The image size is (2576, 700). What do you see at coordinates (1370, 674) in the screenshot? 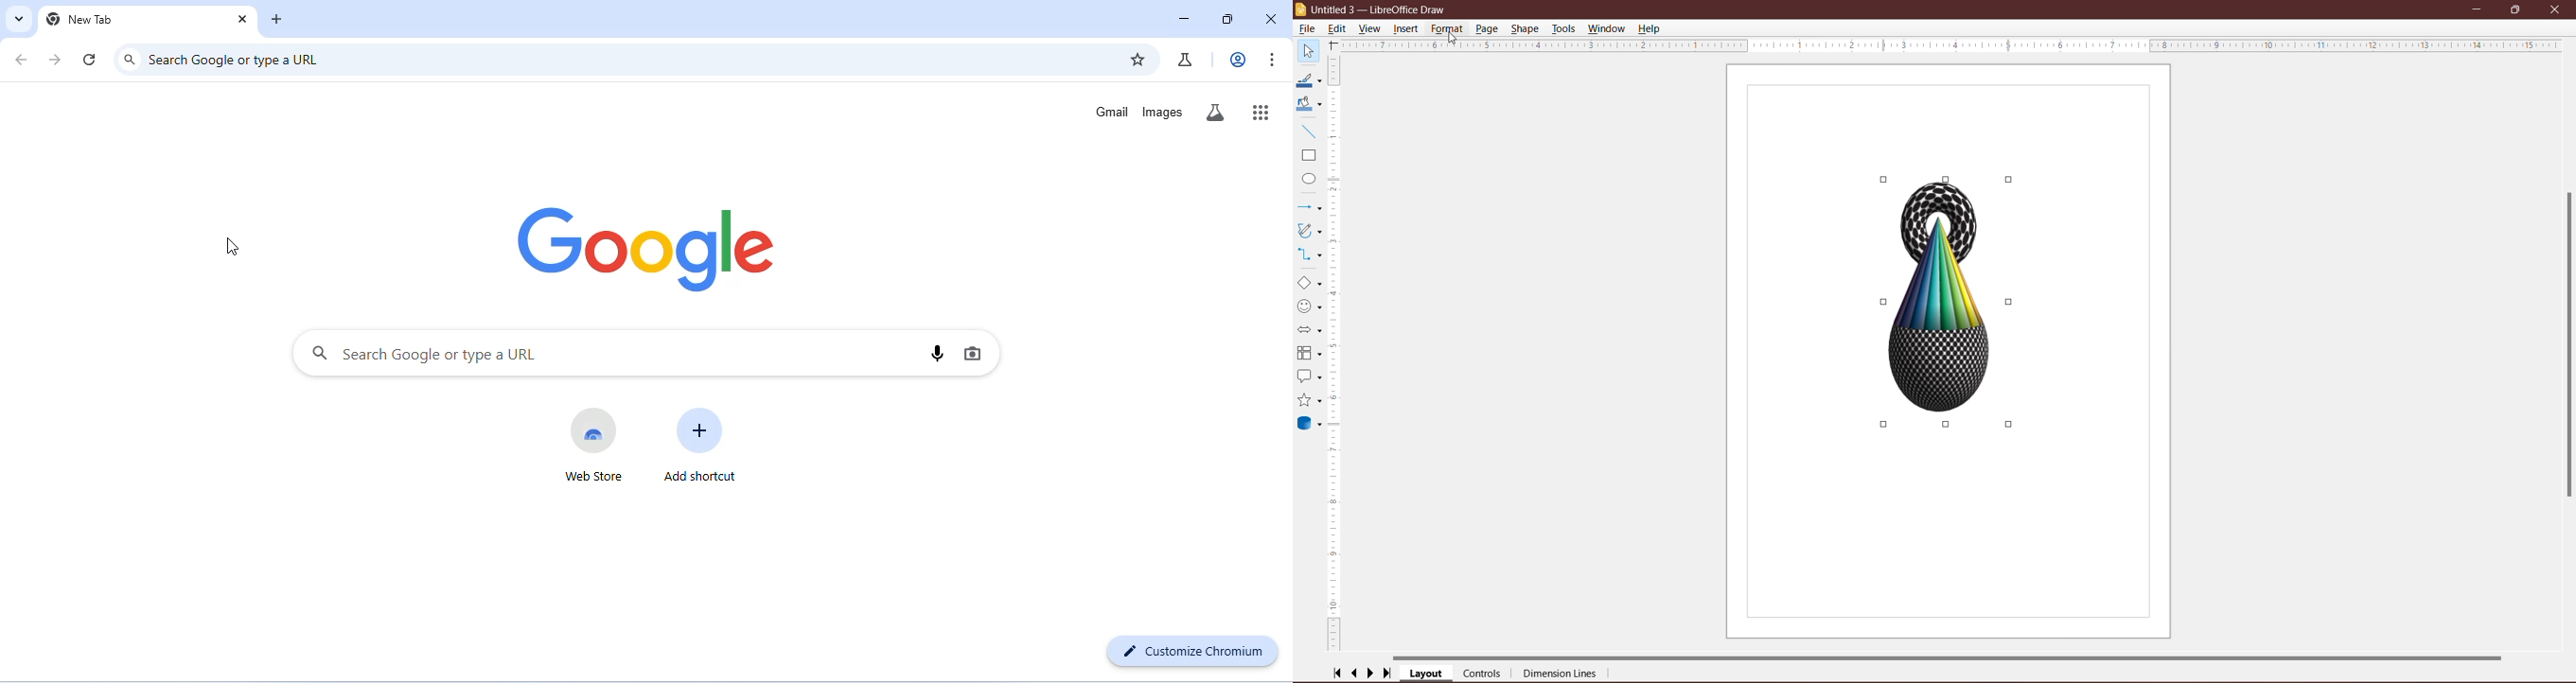
I see `Scroll to next page` at bounding box center [1370, 674].